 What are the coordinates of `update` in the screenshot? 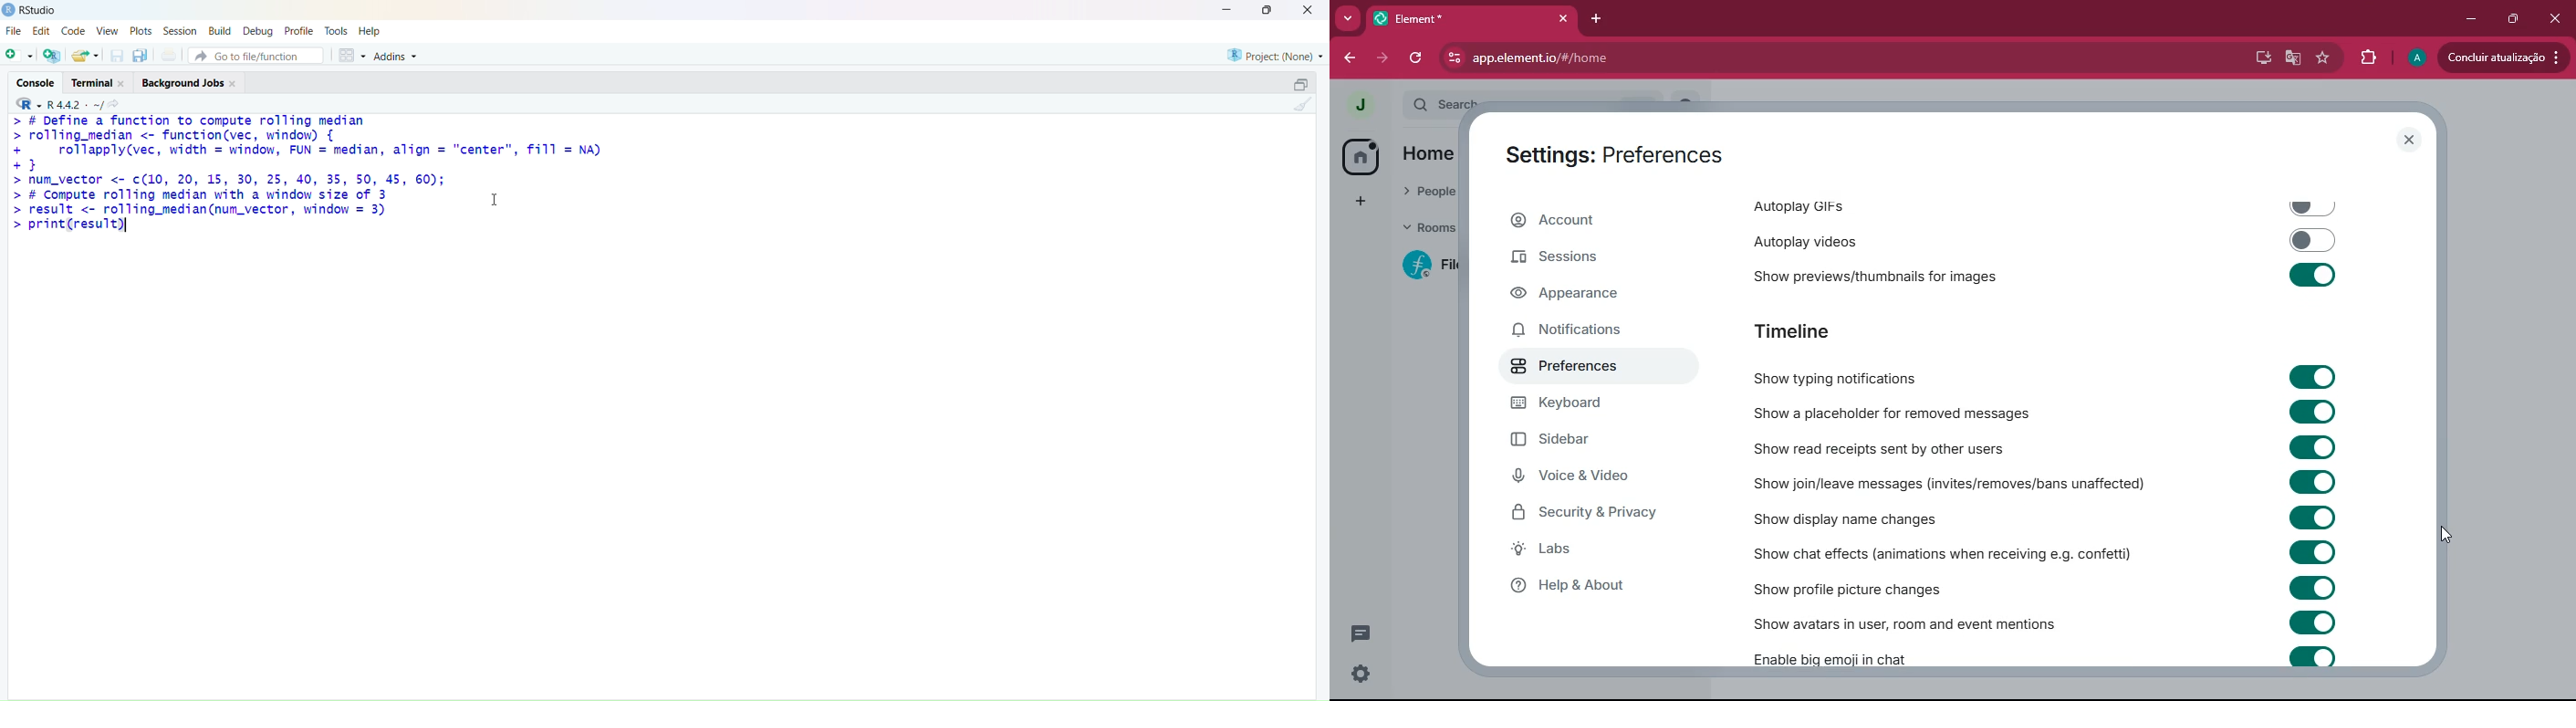 It's located at (2508, 58).